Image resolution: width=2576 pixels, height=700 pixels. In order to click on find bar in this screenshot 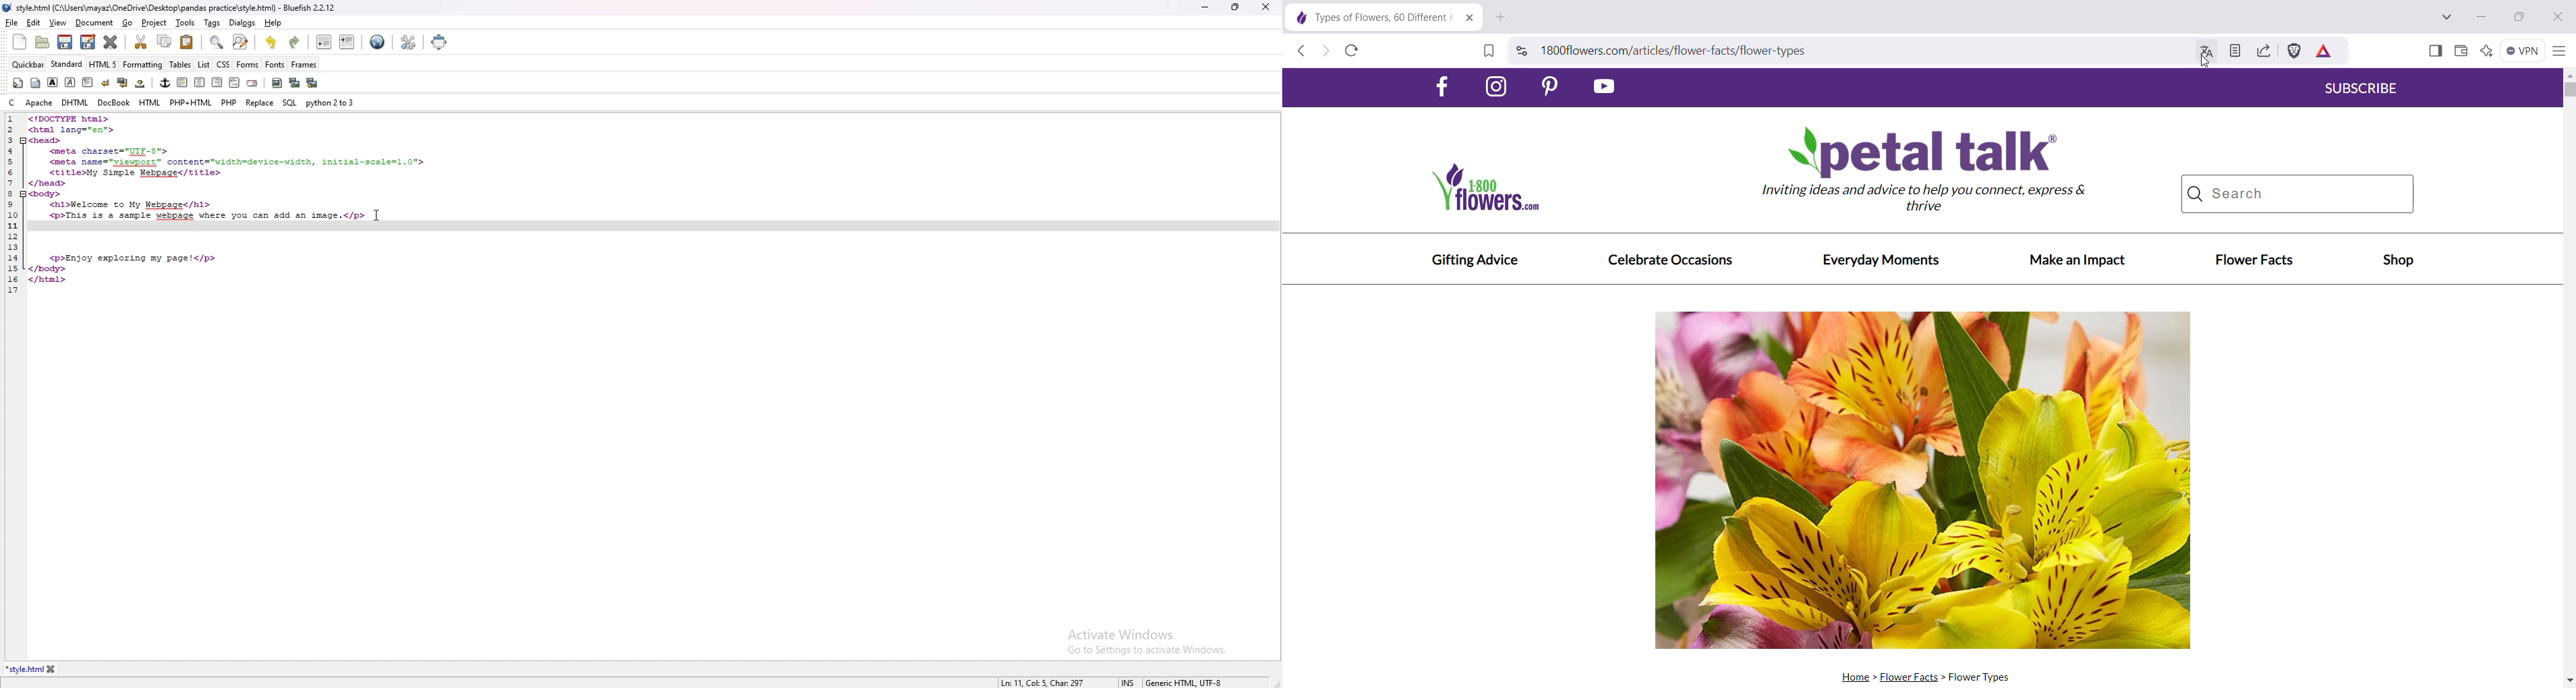, I will do `click(217, 42)`.